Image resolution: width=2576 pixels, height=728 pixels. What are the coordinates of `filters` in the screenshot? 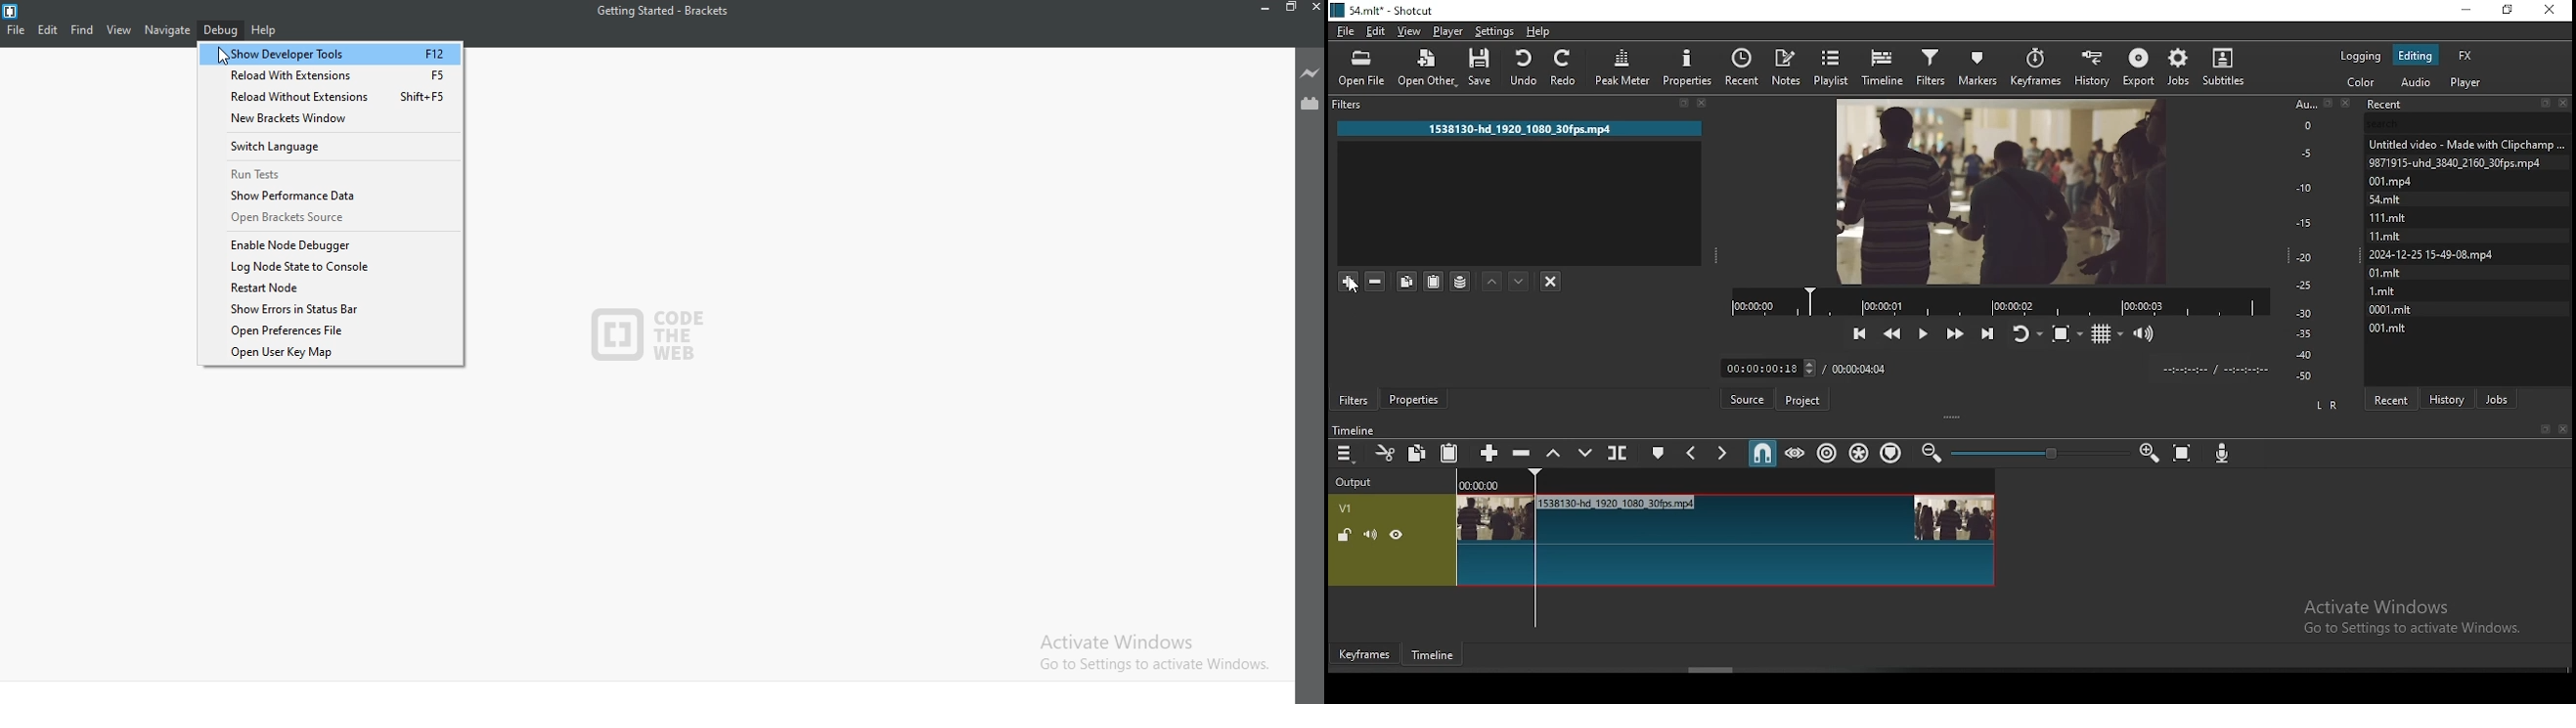 It's located at (1355, 399).